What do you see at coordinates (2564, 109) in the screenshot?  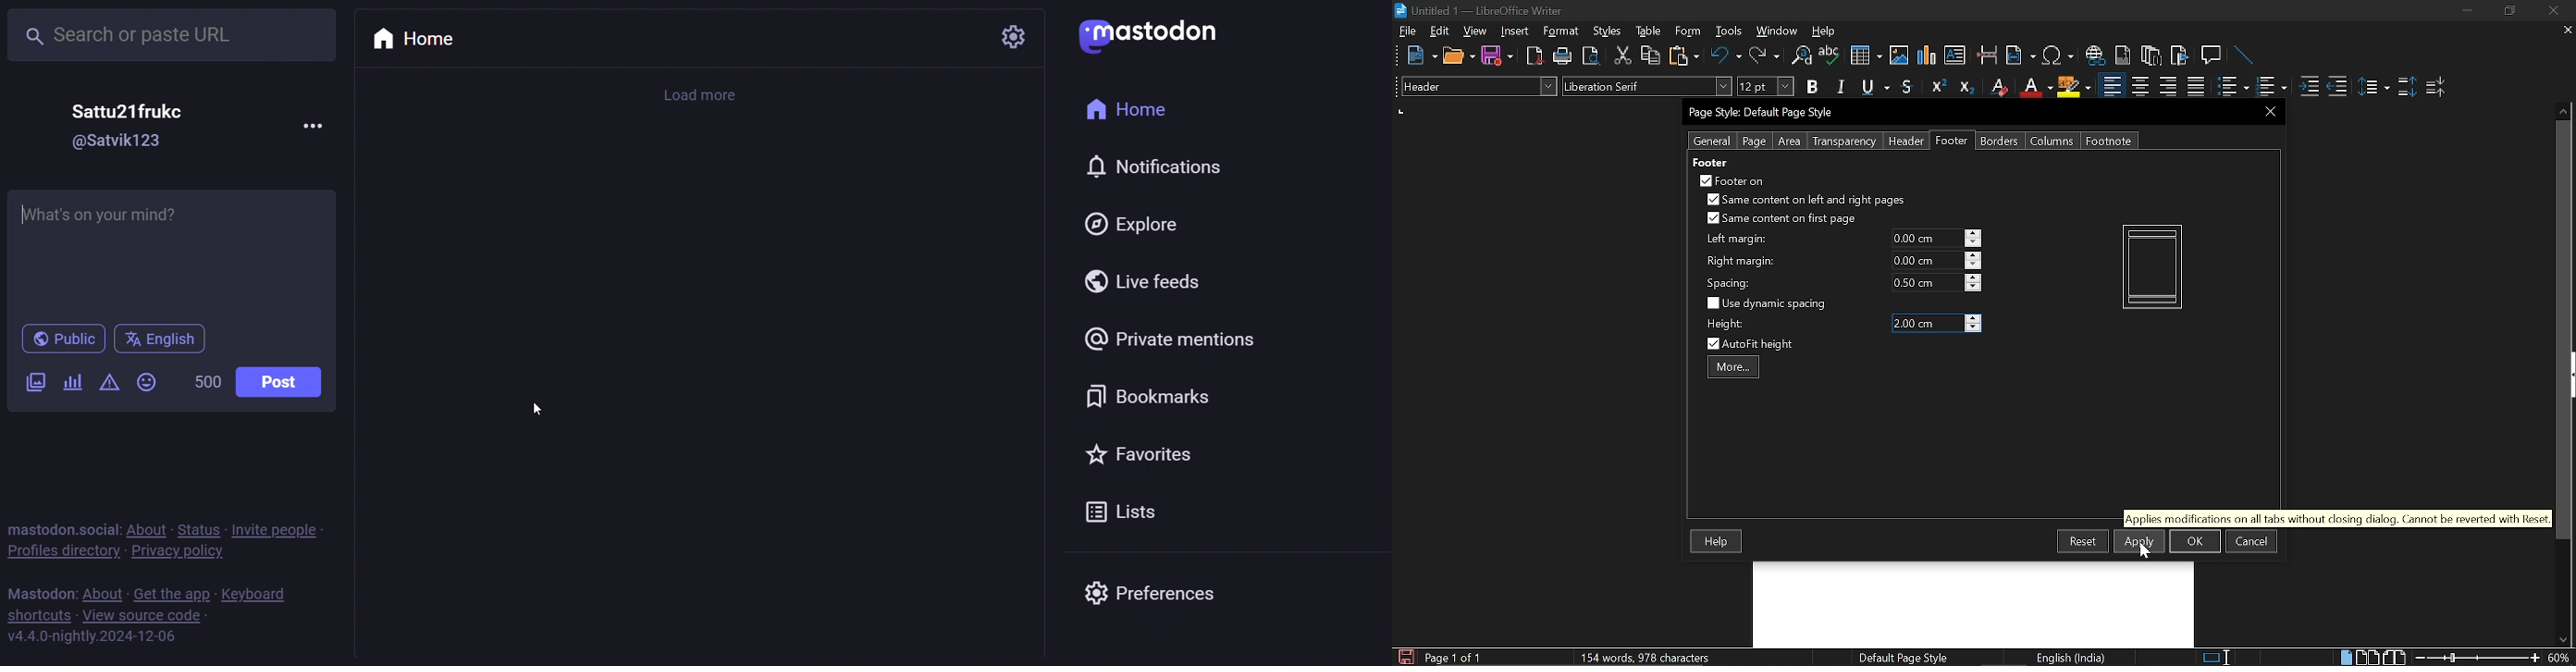 I see `Move up` at bounding box center [2564, 109].